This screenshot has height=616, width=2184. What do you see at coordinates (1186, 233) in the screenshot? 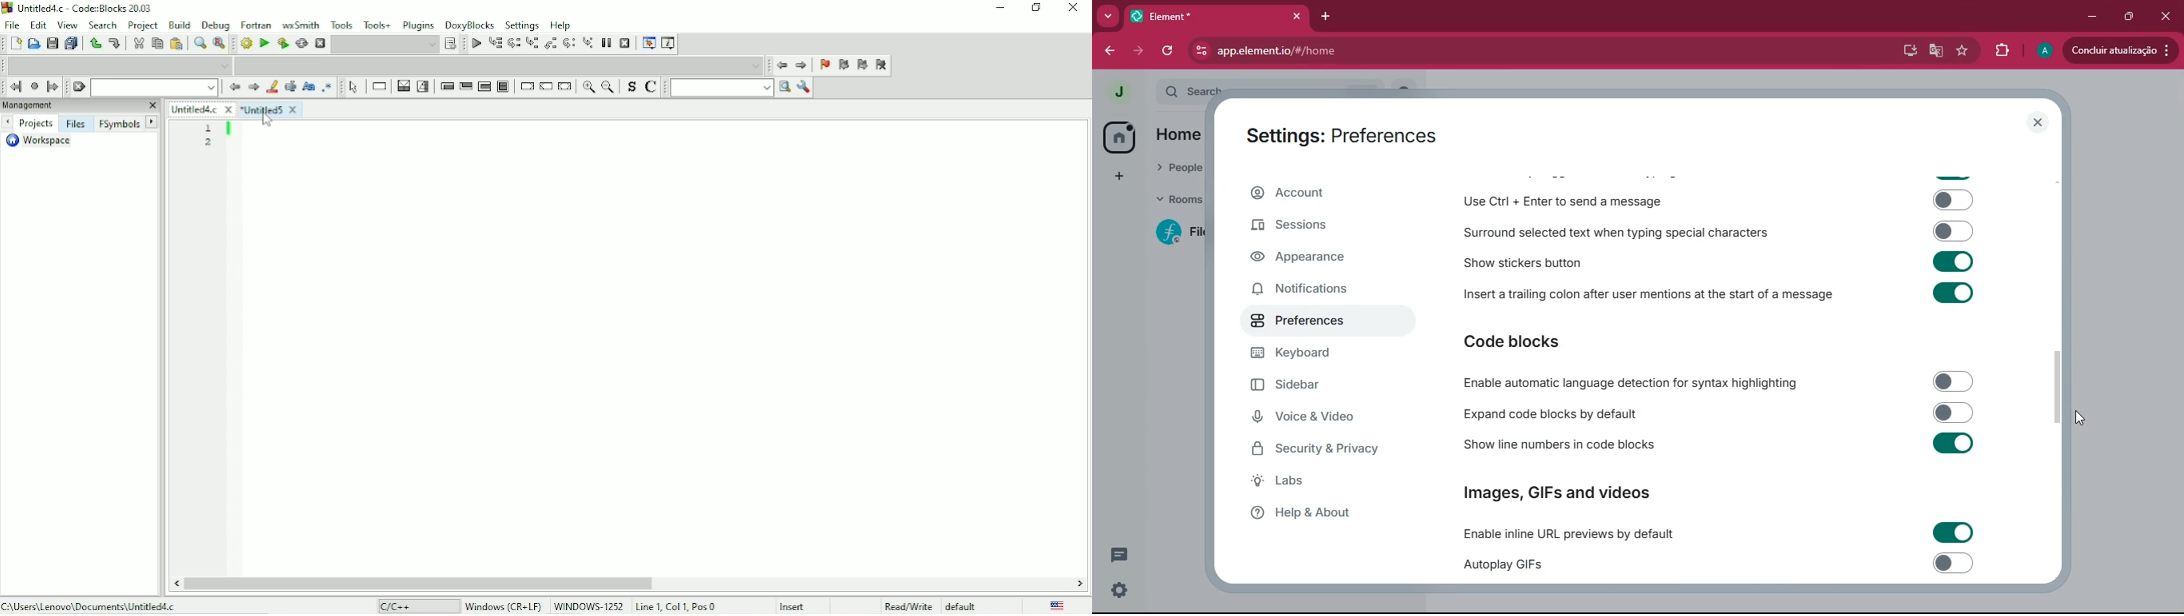
I see `filecoin lotus implementation ` at bounding box center [1186, 233].